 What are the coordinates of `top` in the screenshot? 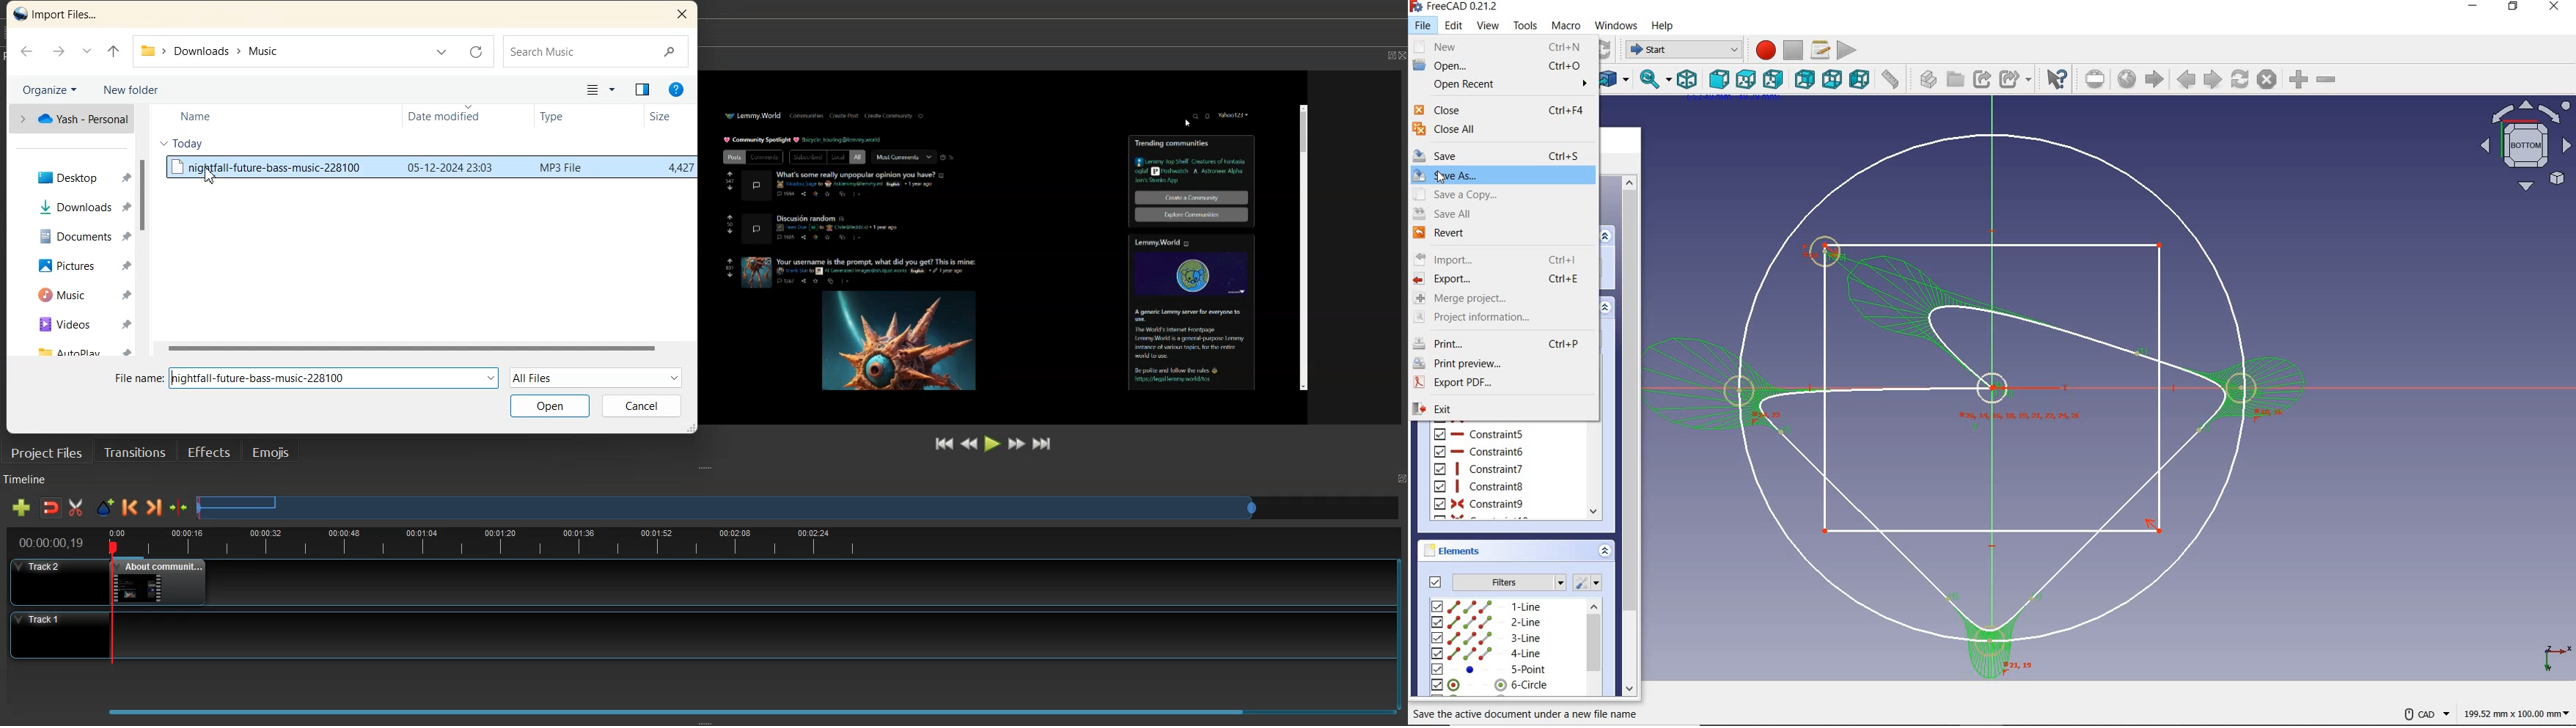 It's located at (1746, 78).